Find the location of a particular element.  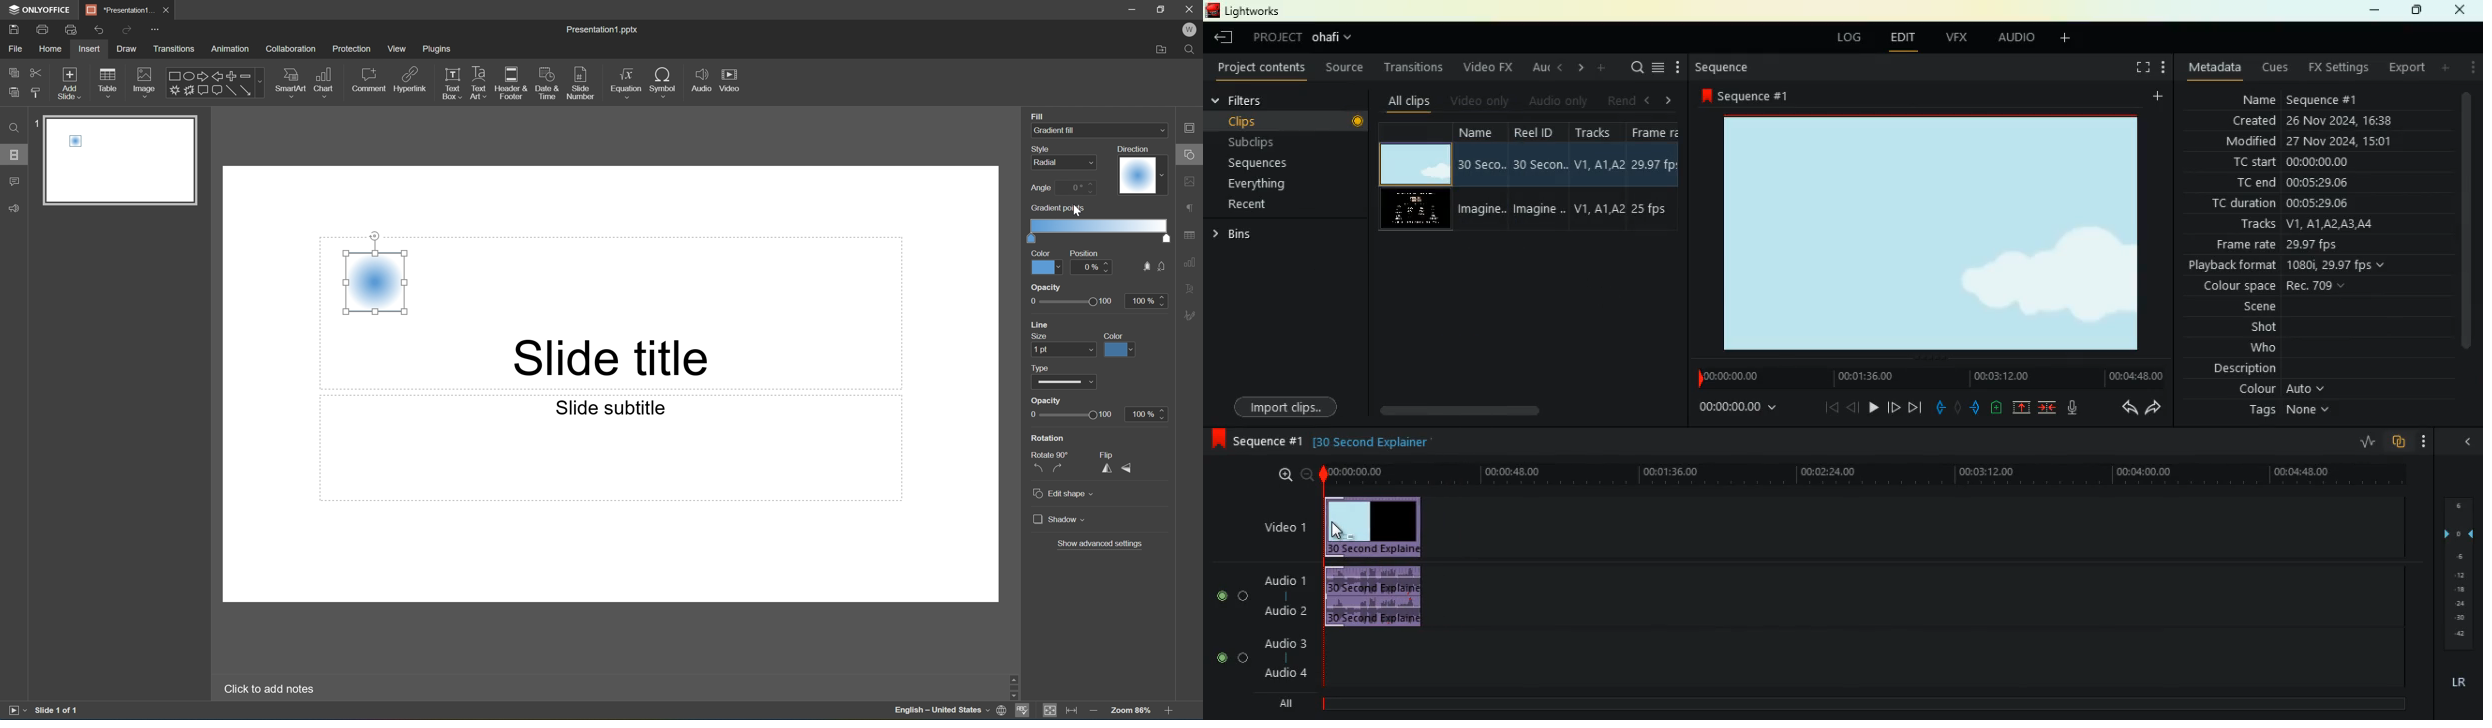

Customize quick access toolbar is located at coordinates (157, 31).